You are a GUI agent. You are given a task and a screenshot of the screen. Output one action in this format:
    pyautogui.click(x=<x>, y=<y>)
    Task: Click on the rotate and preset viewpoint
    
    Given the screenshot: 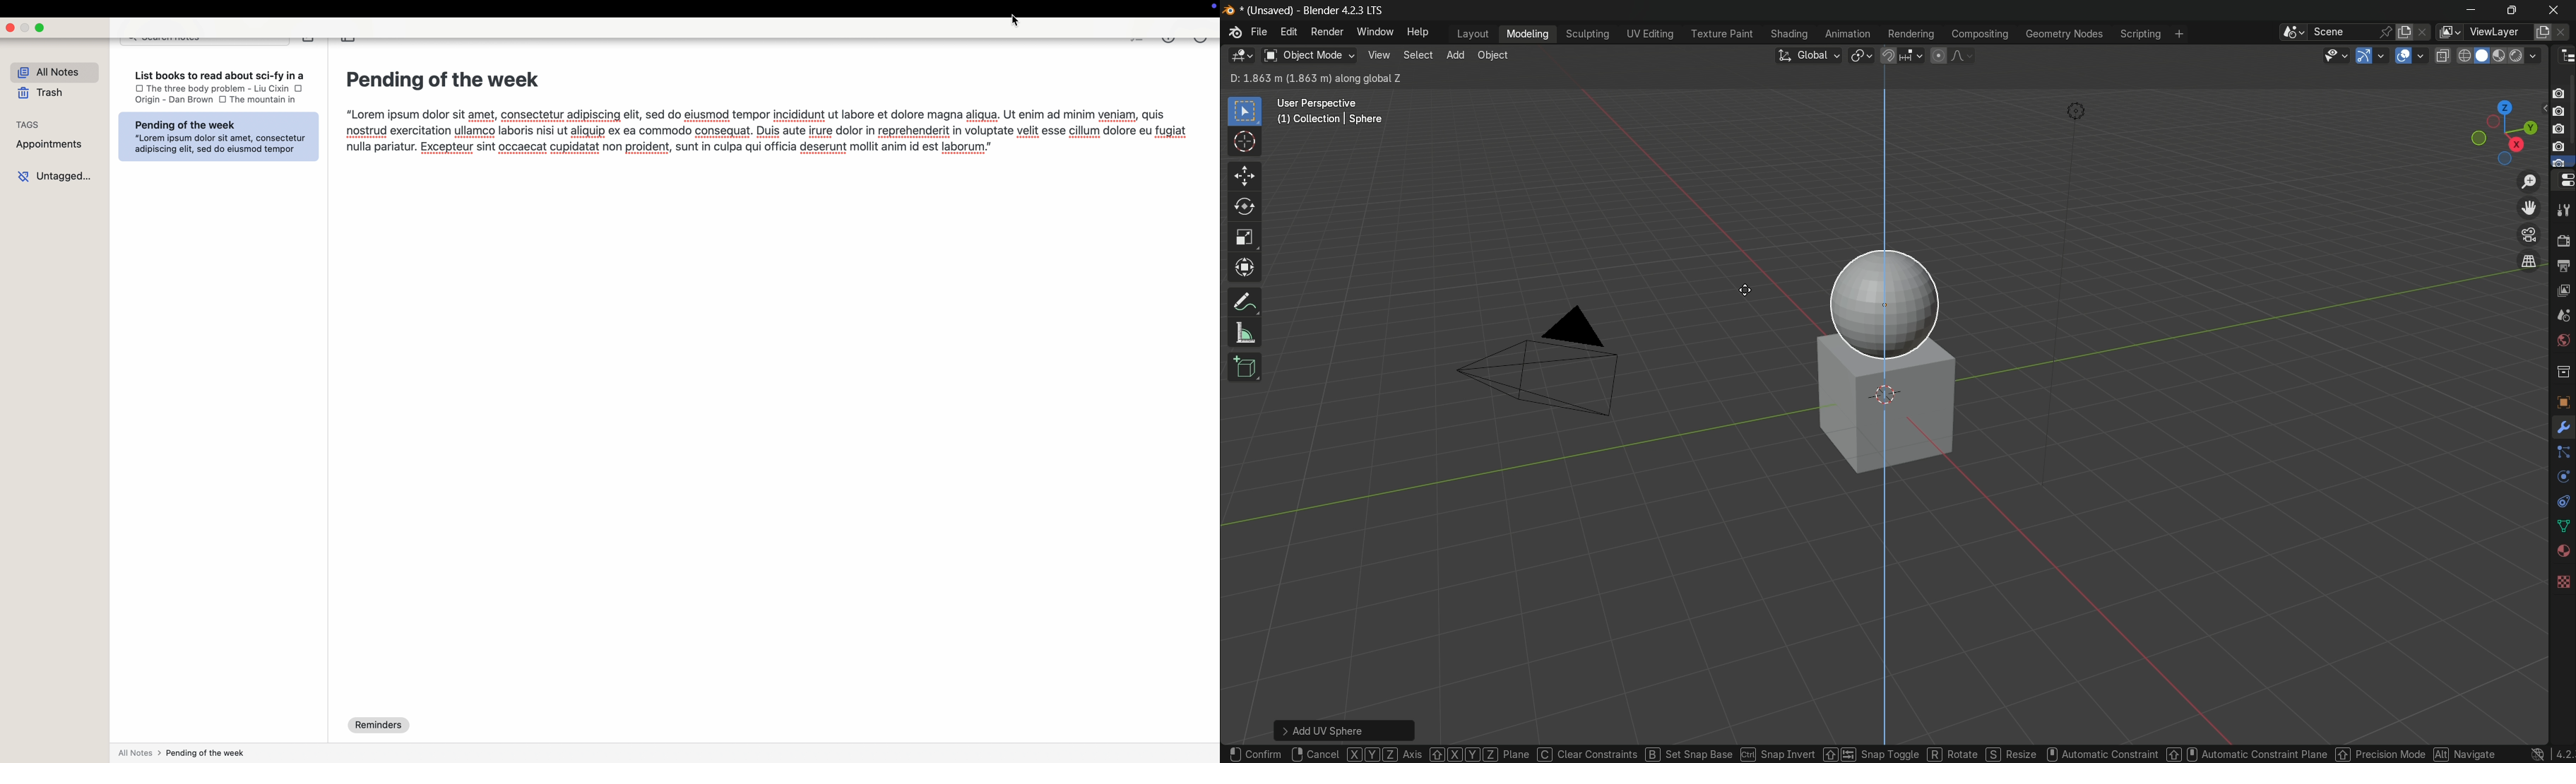 What is the action you would take?
    pyautogui.click(x=2500, y=130)
    